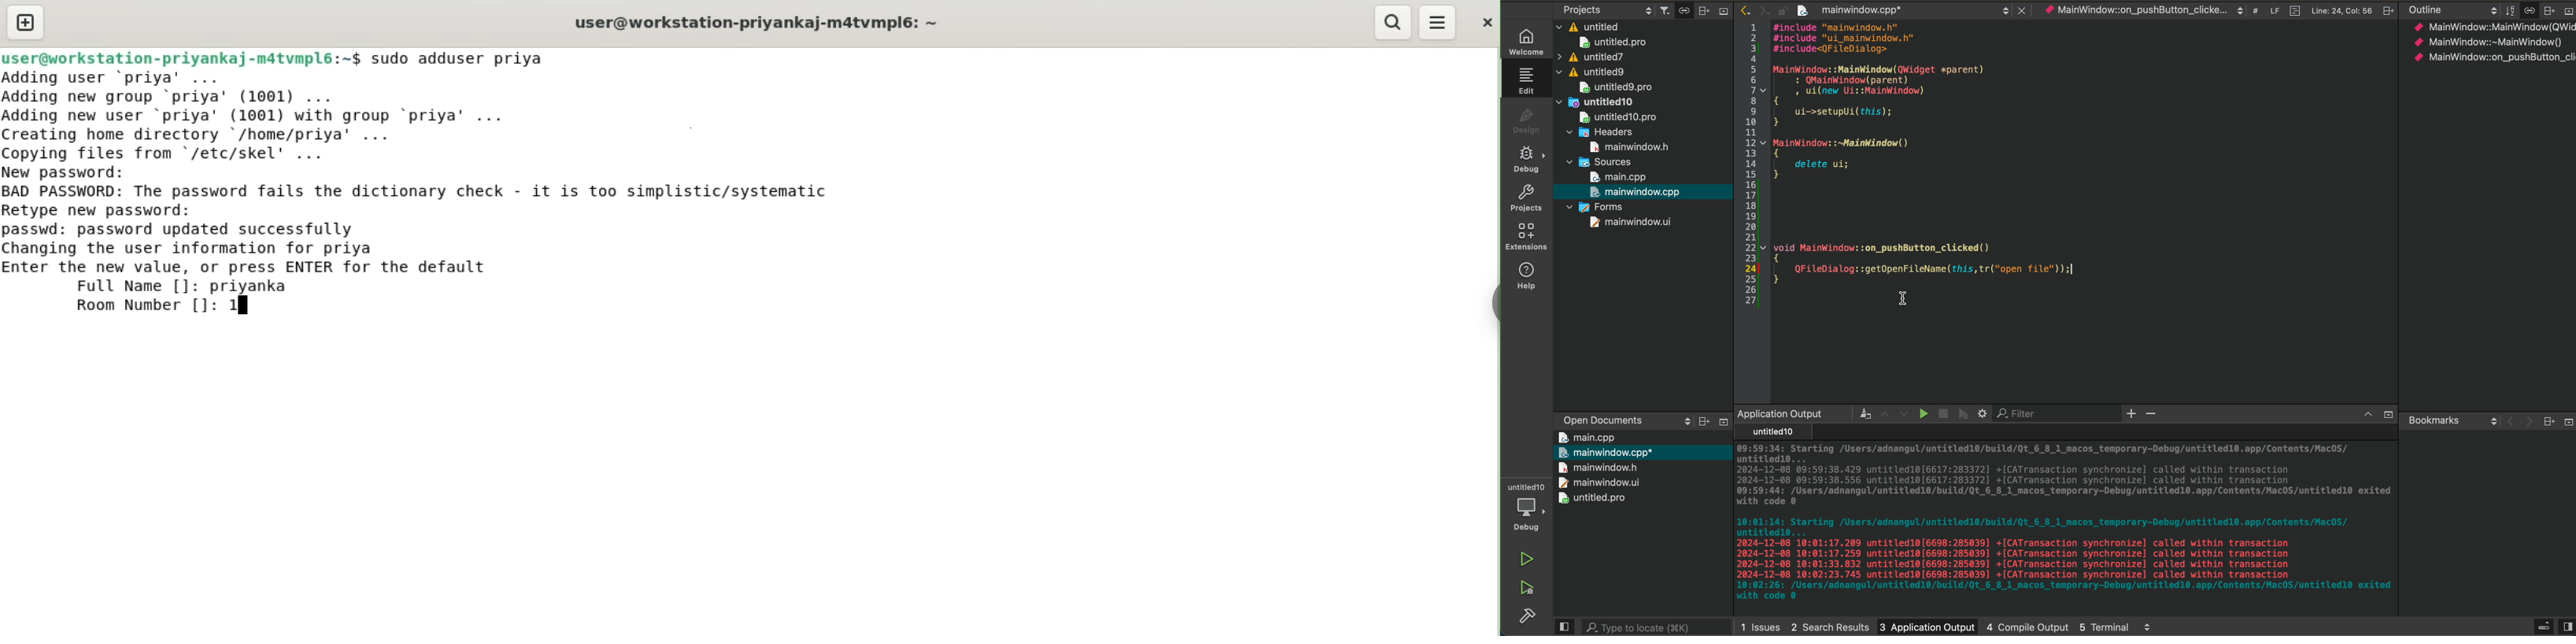 Image resolution: width=2576 pixels, height=644 pixels. I want to click on file, so click(2293, 9).